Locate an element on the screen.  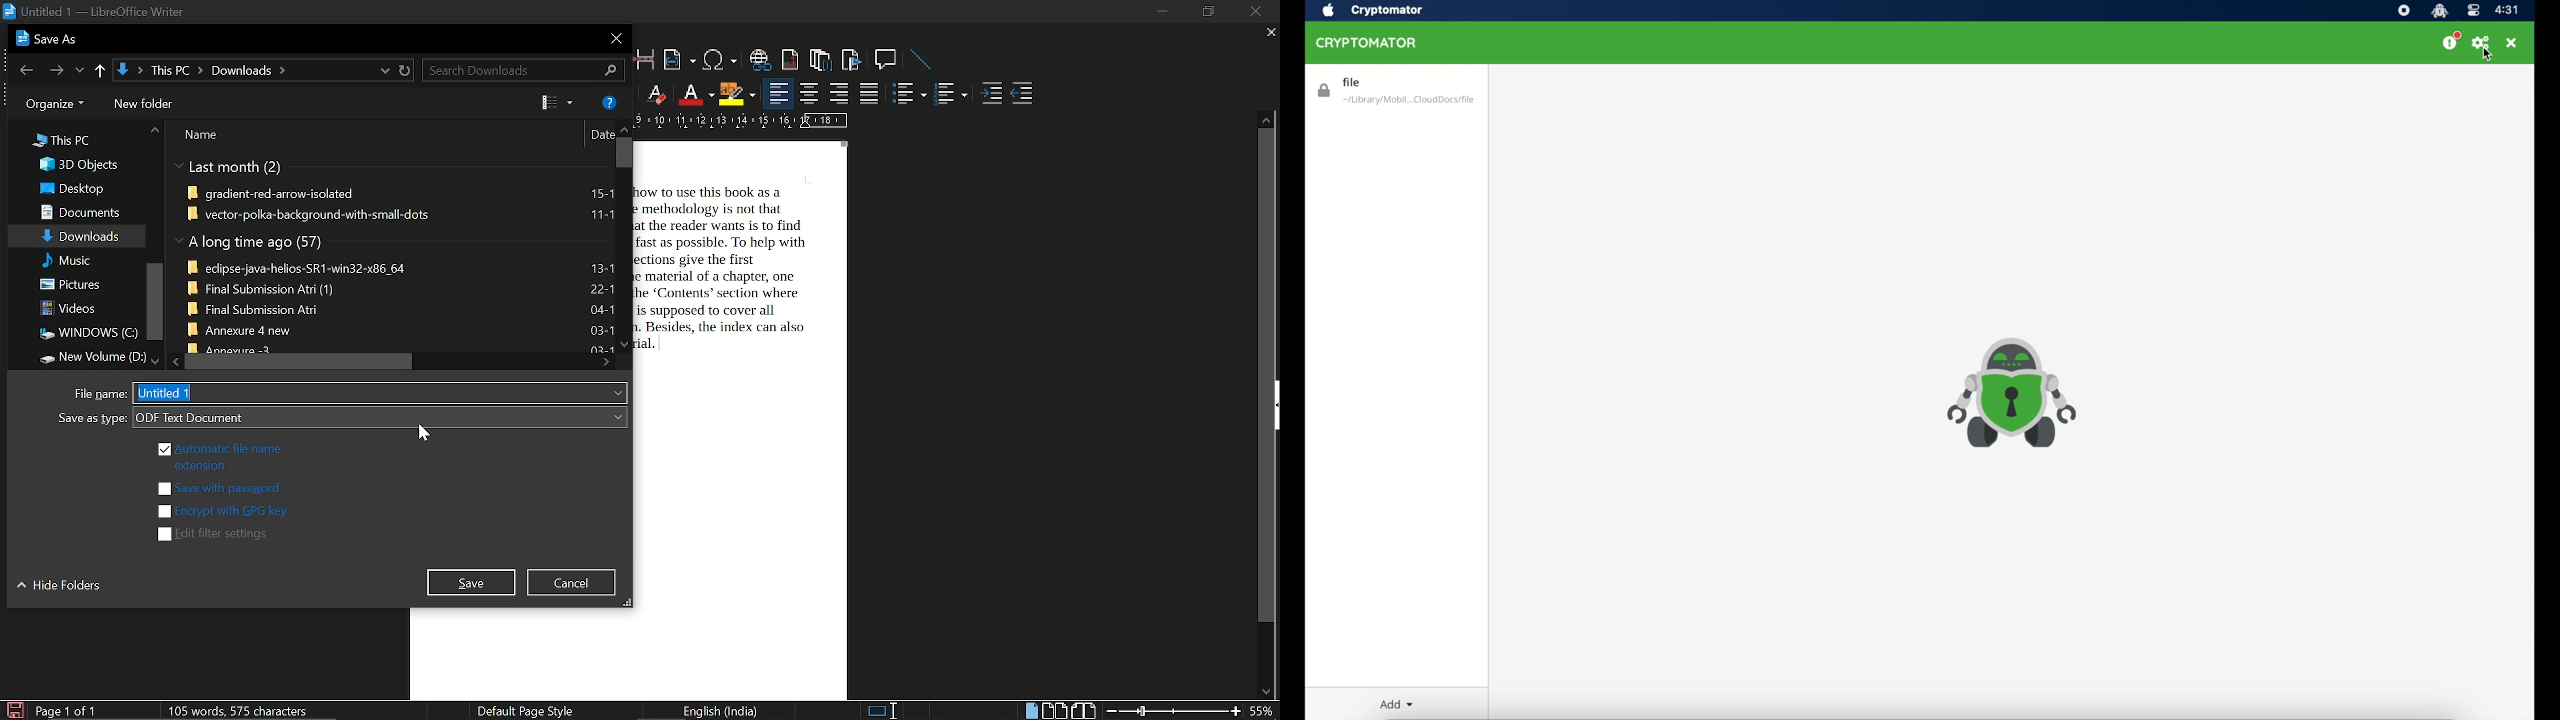
current window is located at coordinates (94, 12).